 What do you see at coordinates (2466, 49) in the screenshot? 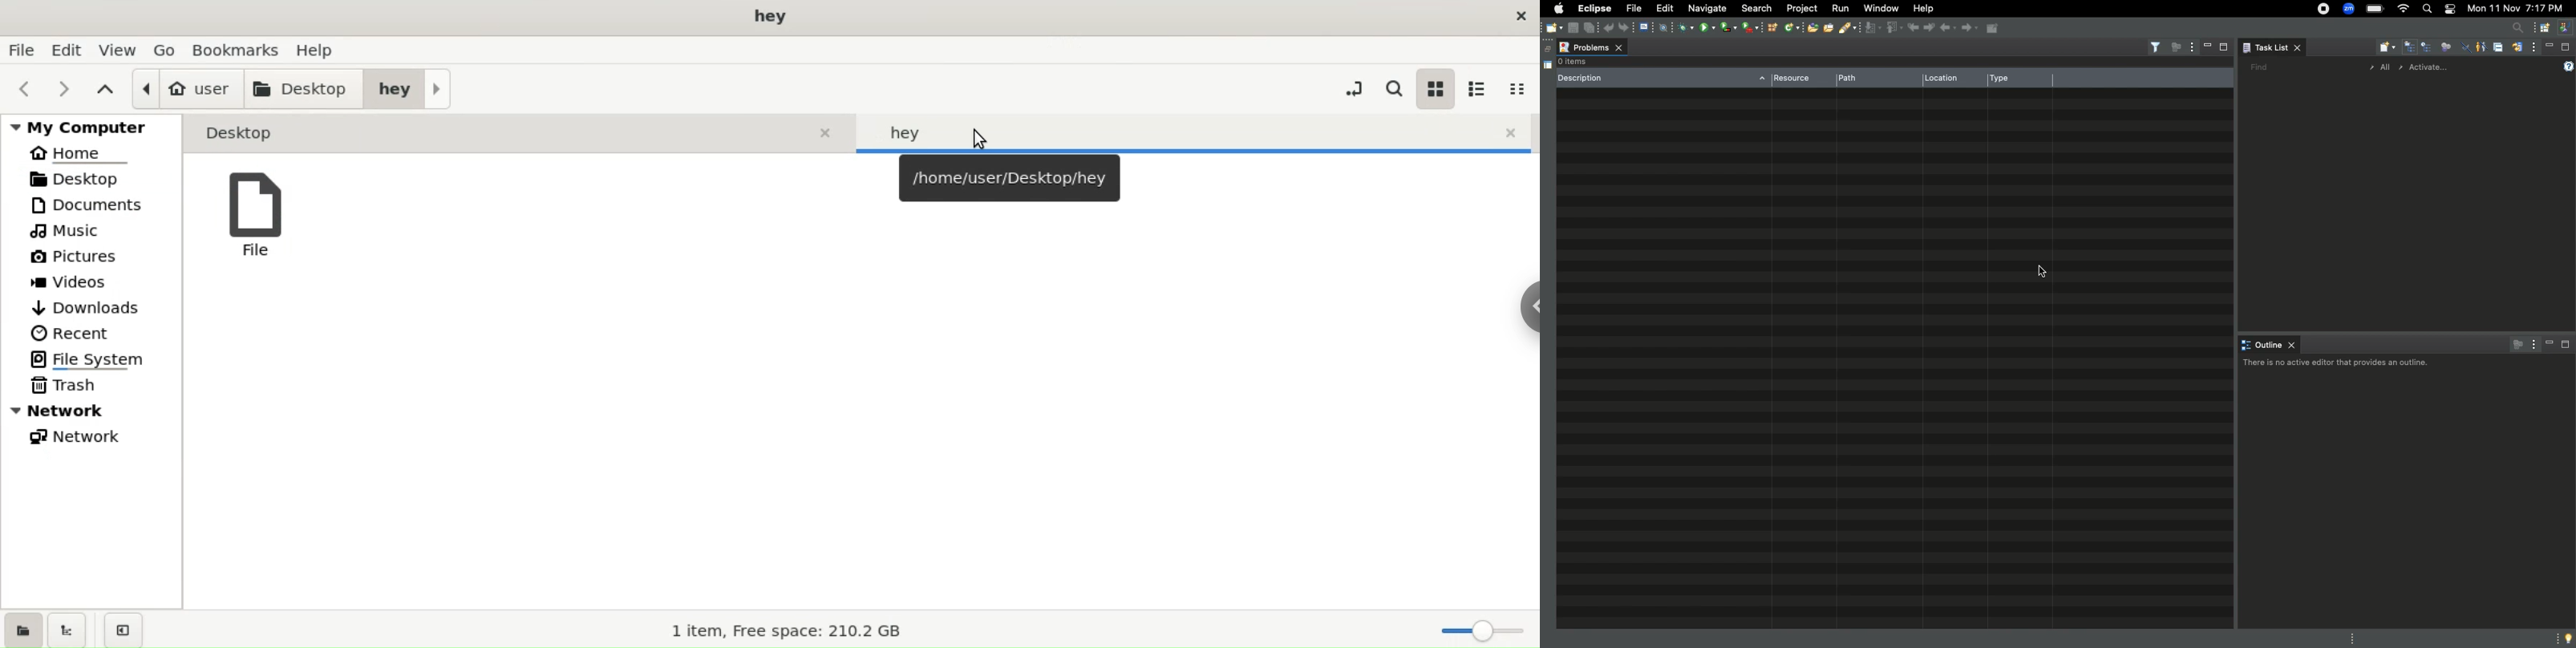
I see `Hide completed tasks` at bounding box center [2466, 49].